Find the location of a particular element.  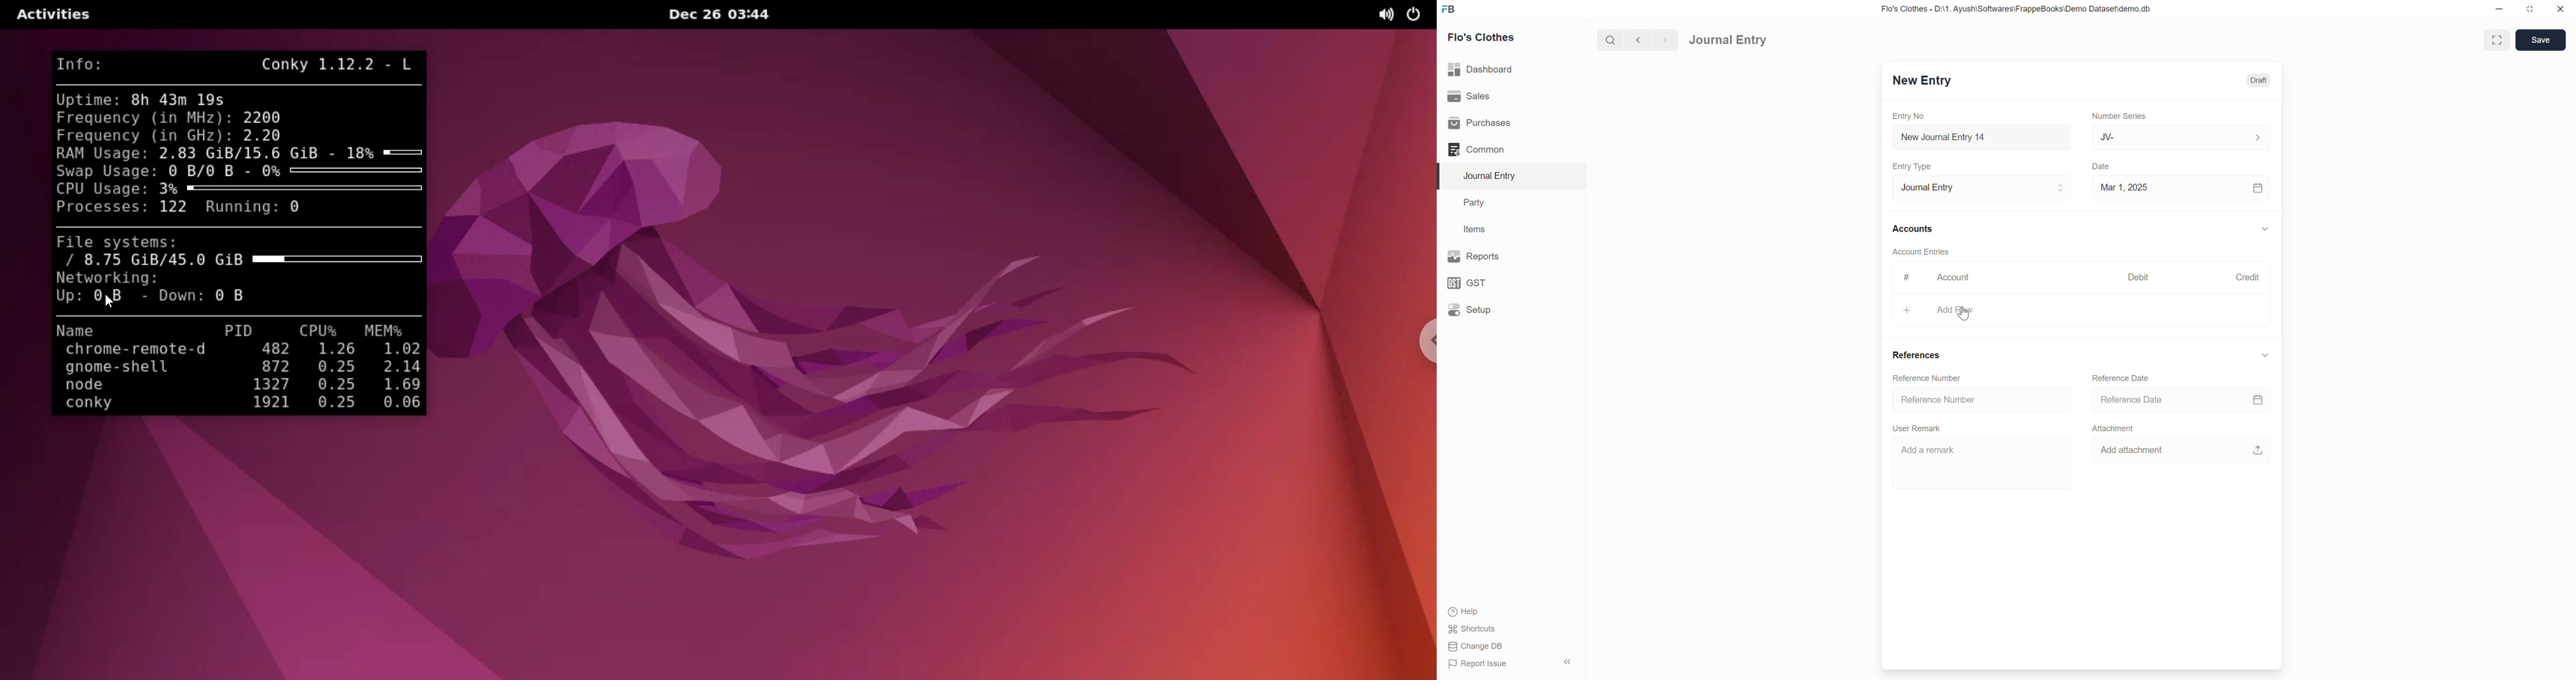

Journal Entry is located at coordinates (1982, 187).